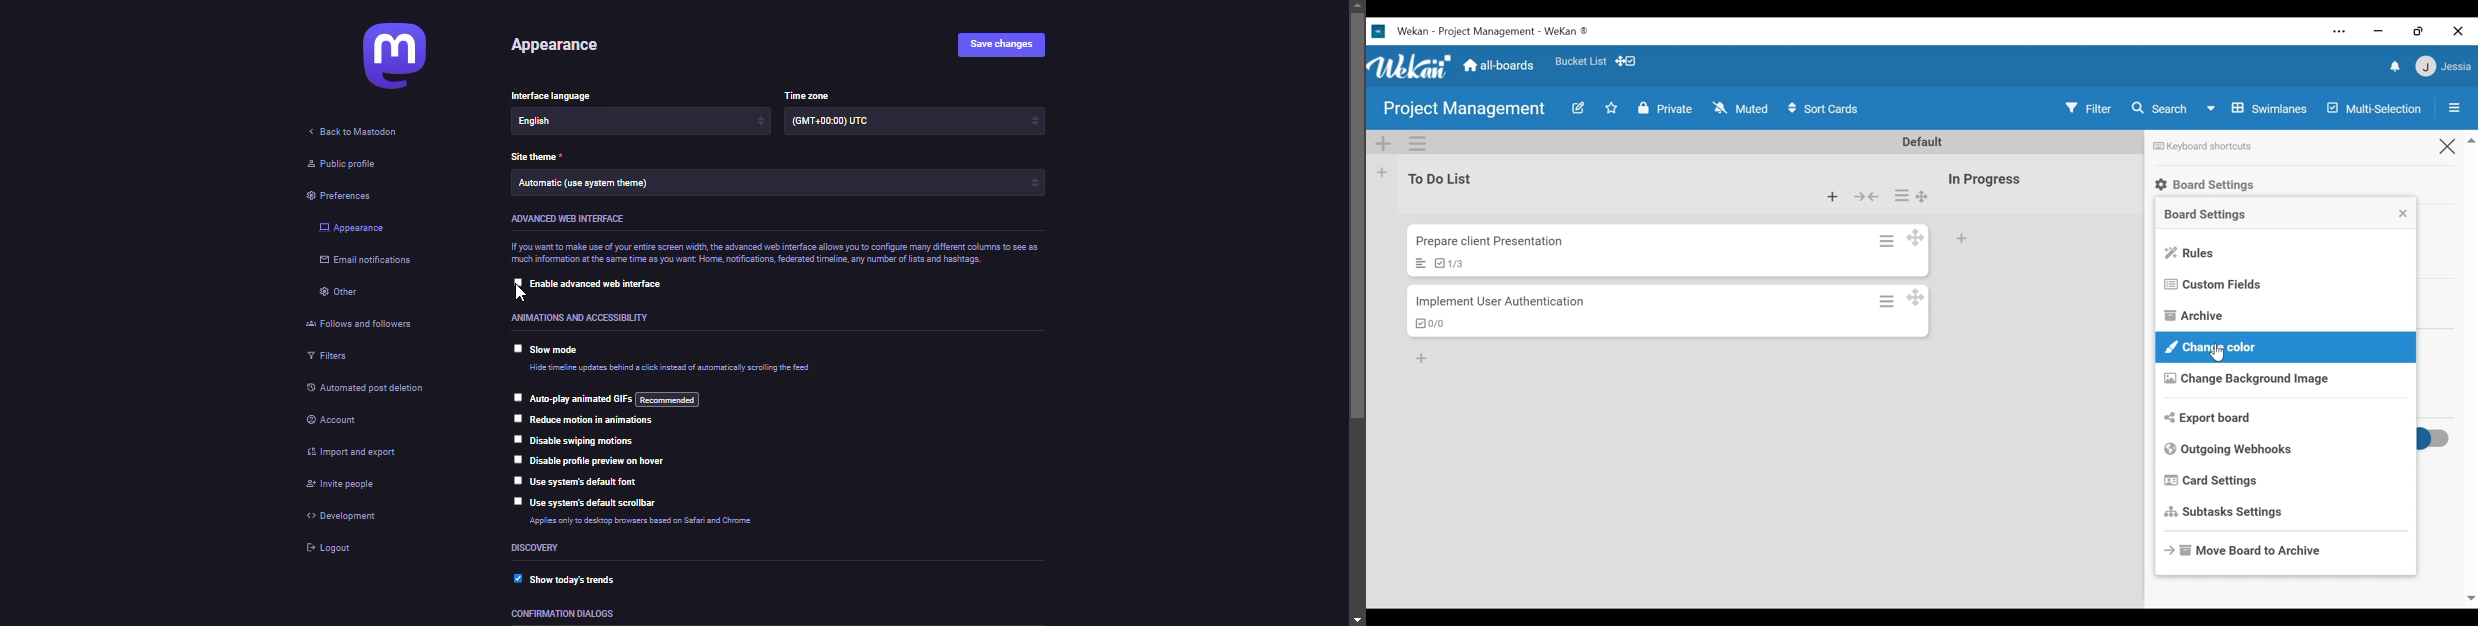 The width and height of the screenshot is (2492, 644). What do you see at coordinates (584, 441) in the screenshot?
I see `disable swiping motions` at bounding box center [584, 441].